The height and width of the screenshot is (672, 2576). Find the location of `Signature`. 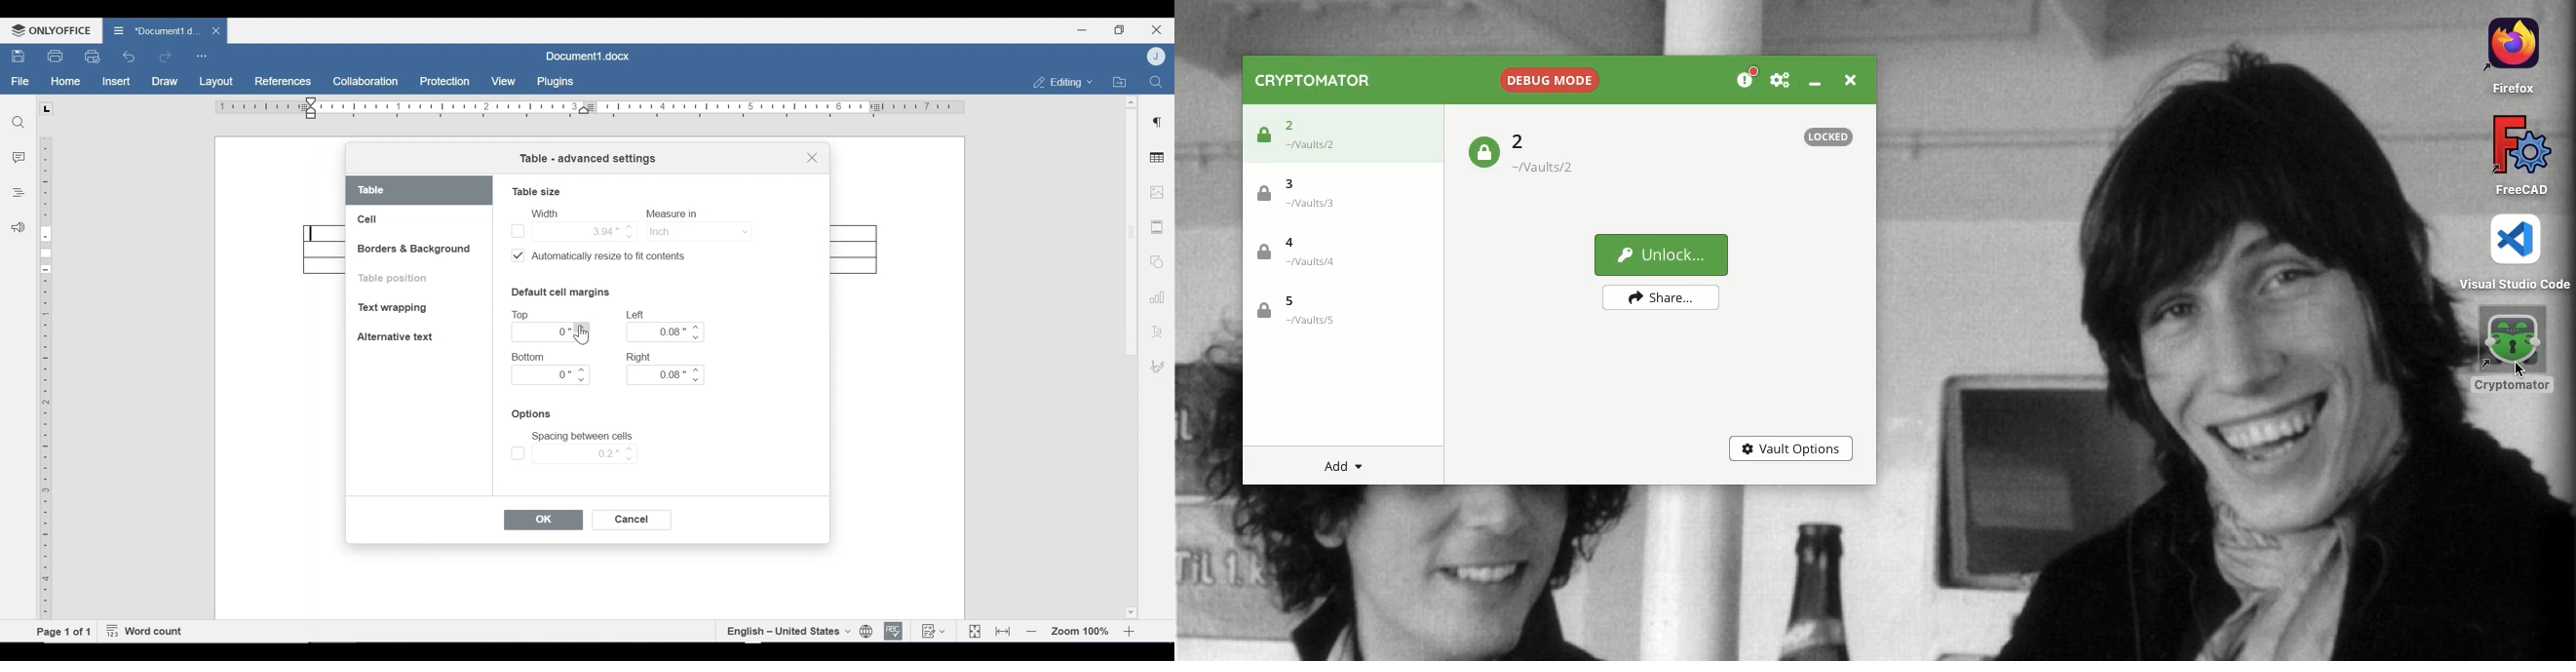

Signature is located at coordinates (1155, 368).